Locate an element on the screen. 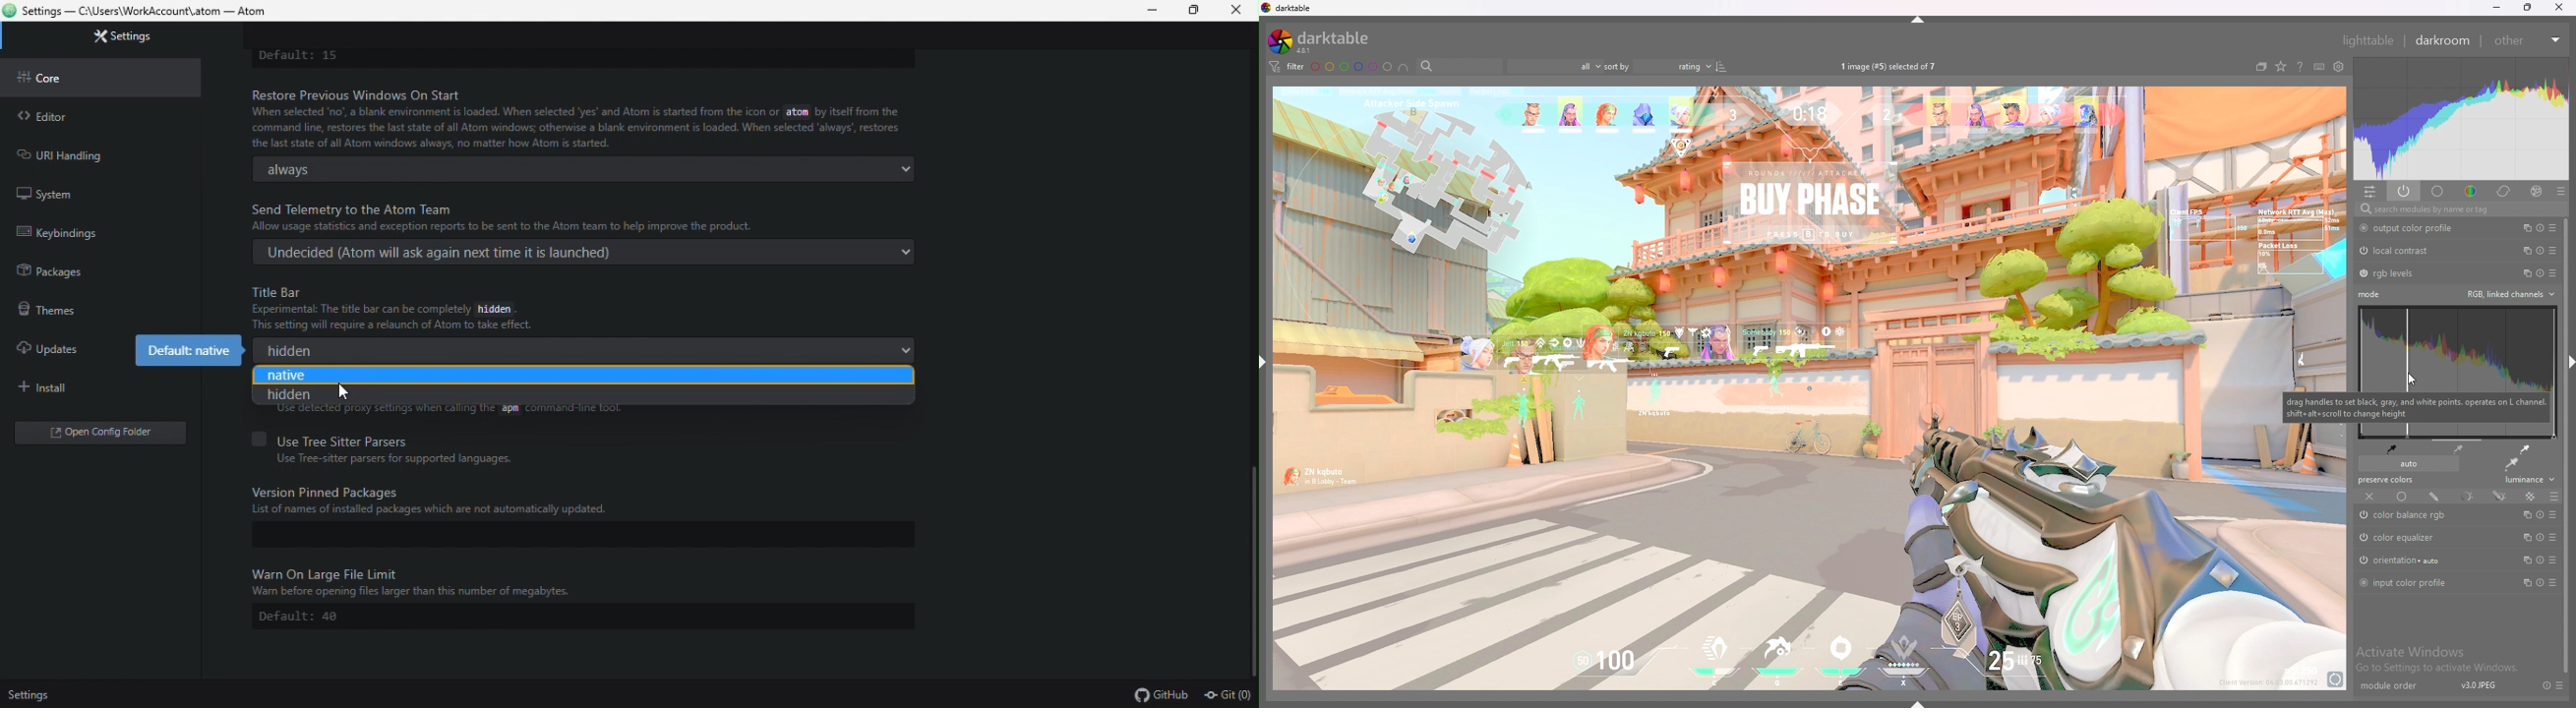 This screenshot has width=2576, height=728. hide is located at coordinates (1926, 22).